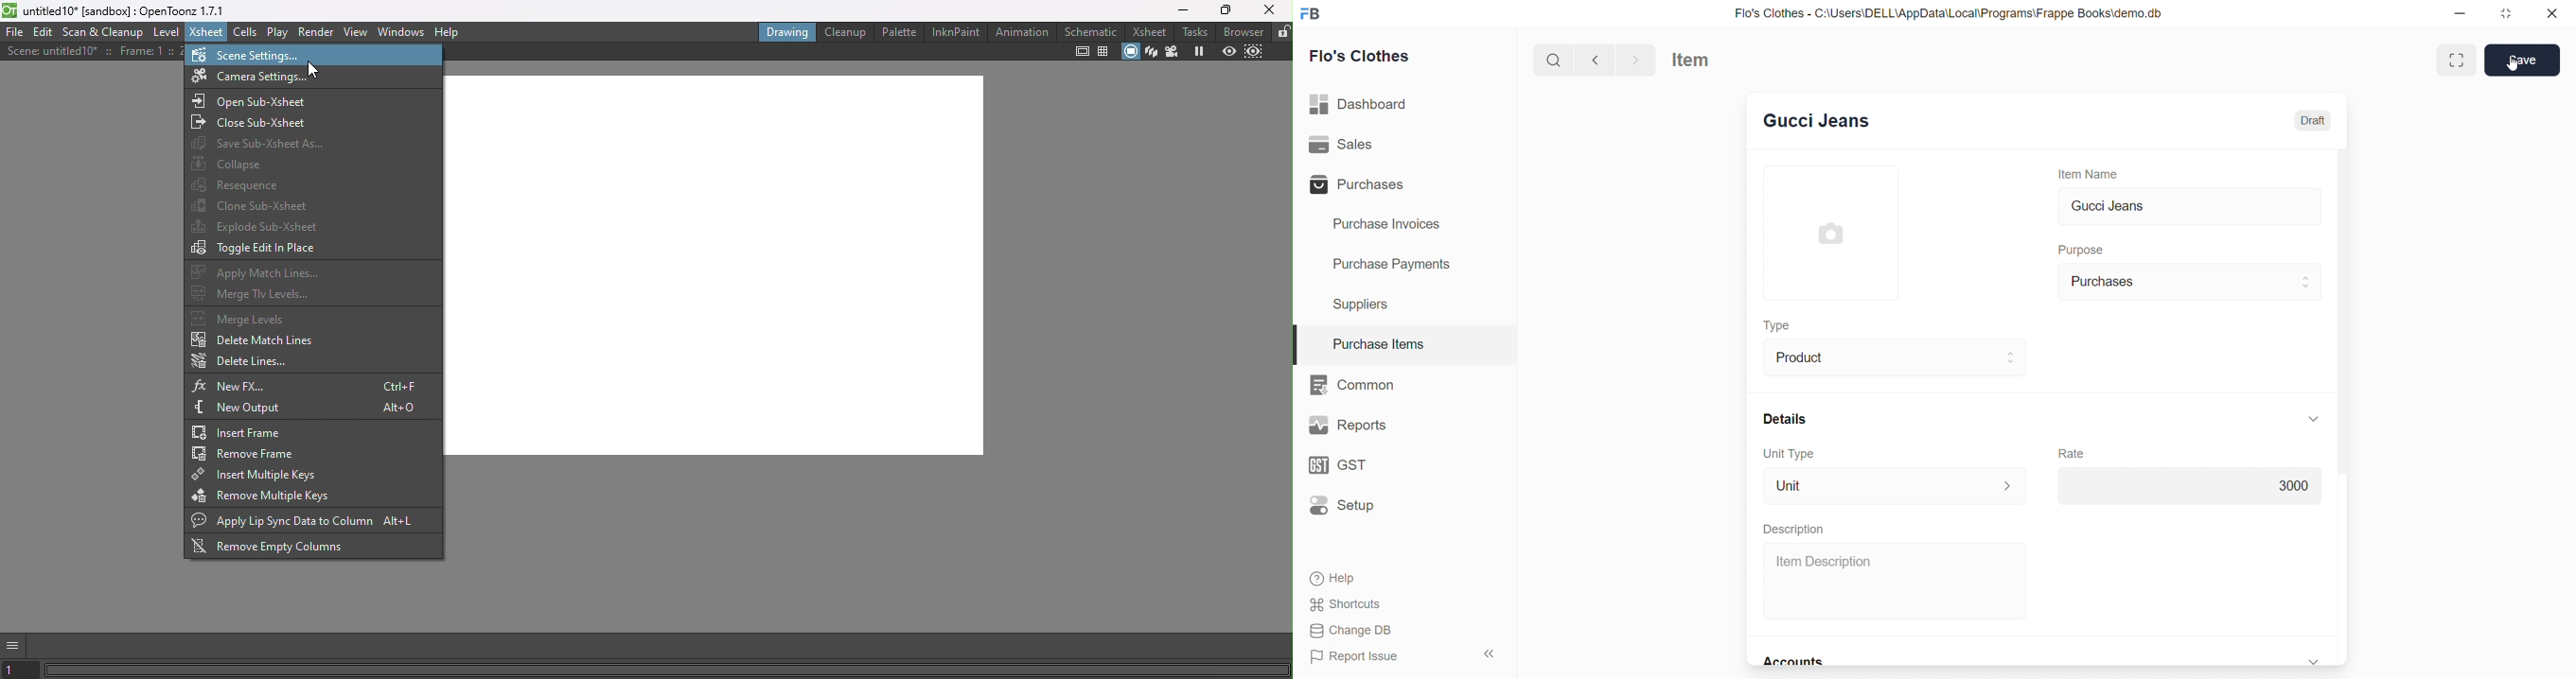  Describe the element at coordinates (1898, 581) in the screenshot. I see `Item Description` at that location.